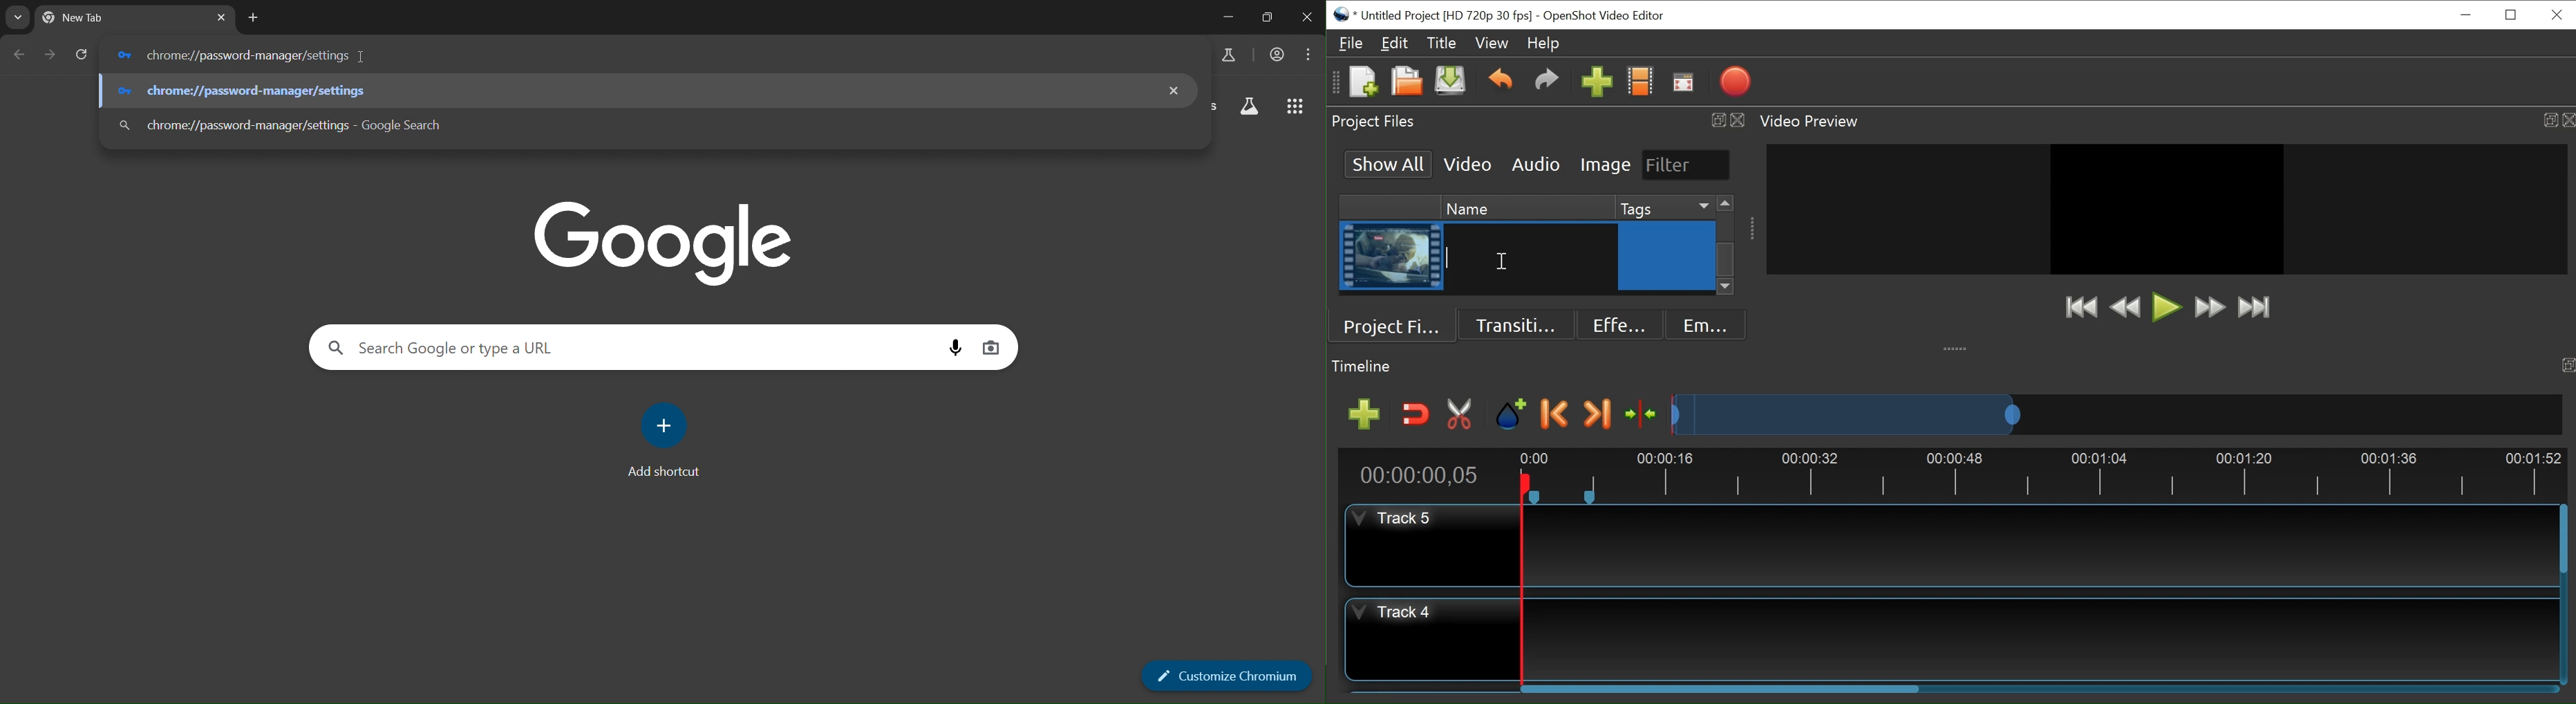  Describe the element at coordinates (1308, 56) in the screenshot. I see `menu` at that location.